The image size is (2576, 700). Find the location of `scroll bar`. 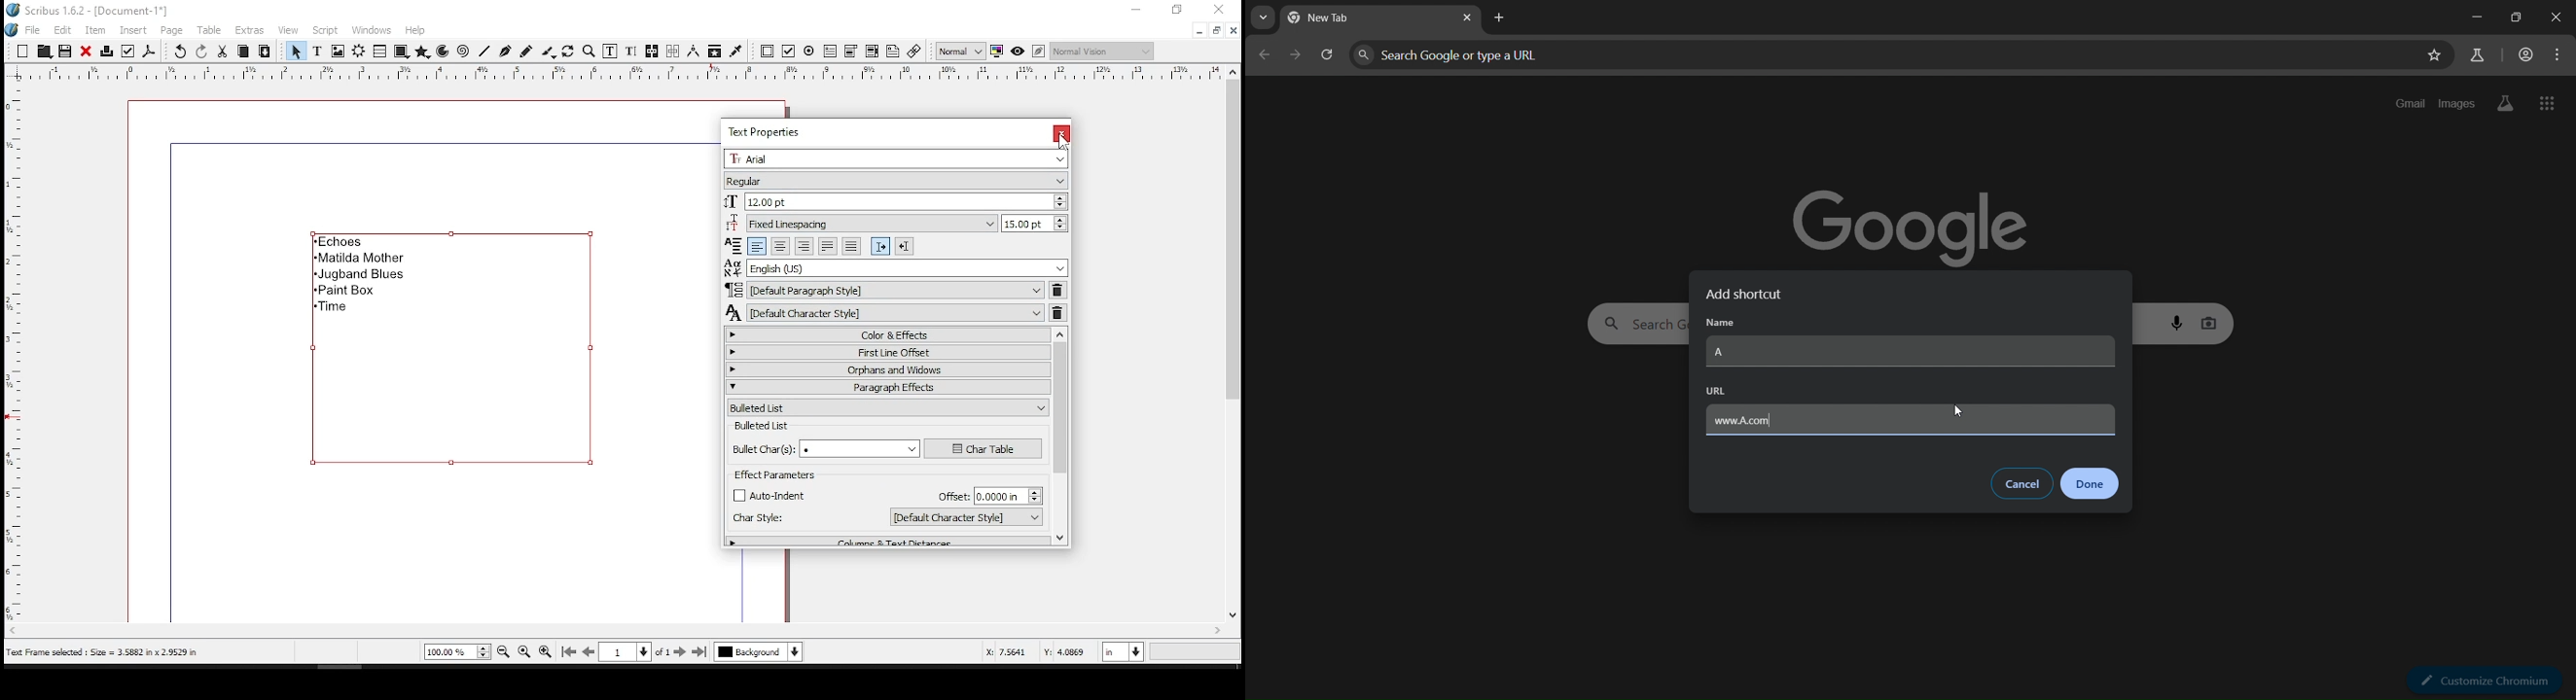

scroll bar is located at coordinates (1231, 352).